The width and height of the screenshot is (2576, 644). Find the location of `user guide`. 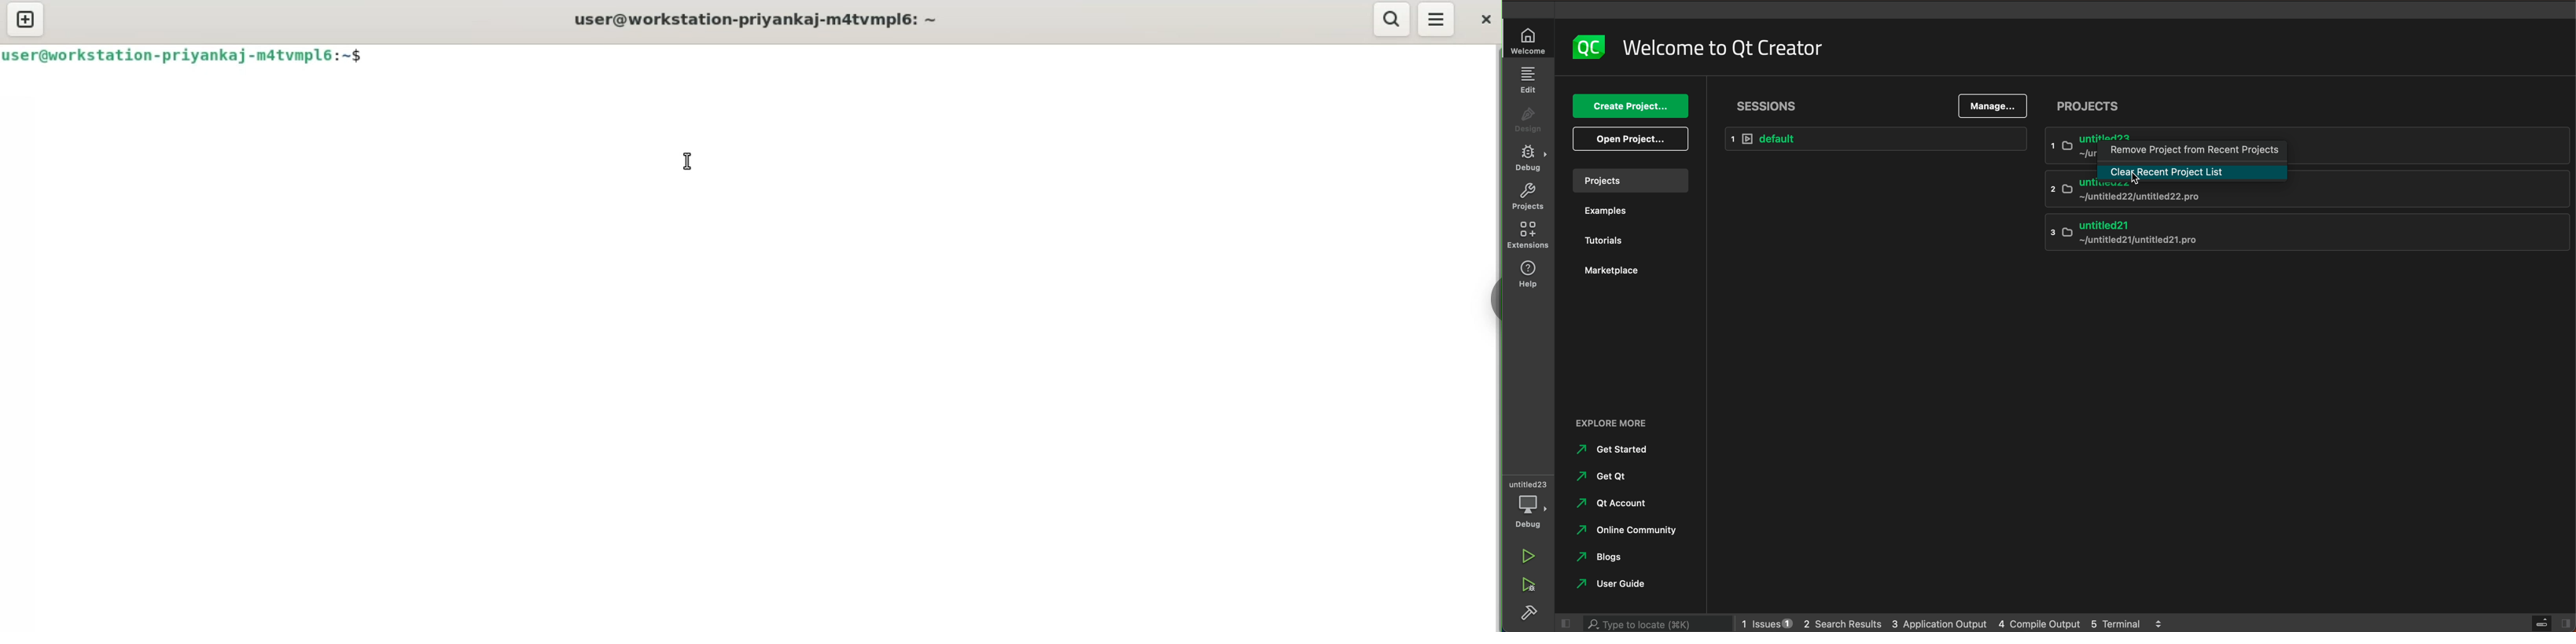

user guide is located at coordinates (1621, 584).